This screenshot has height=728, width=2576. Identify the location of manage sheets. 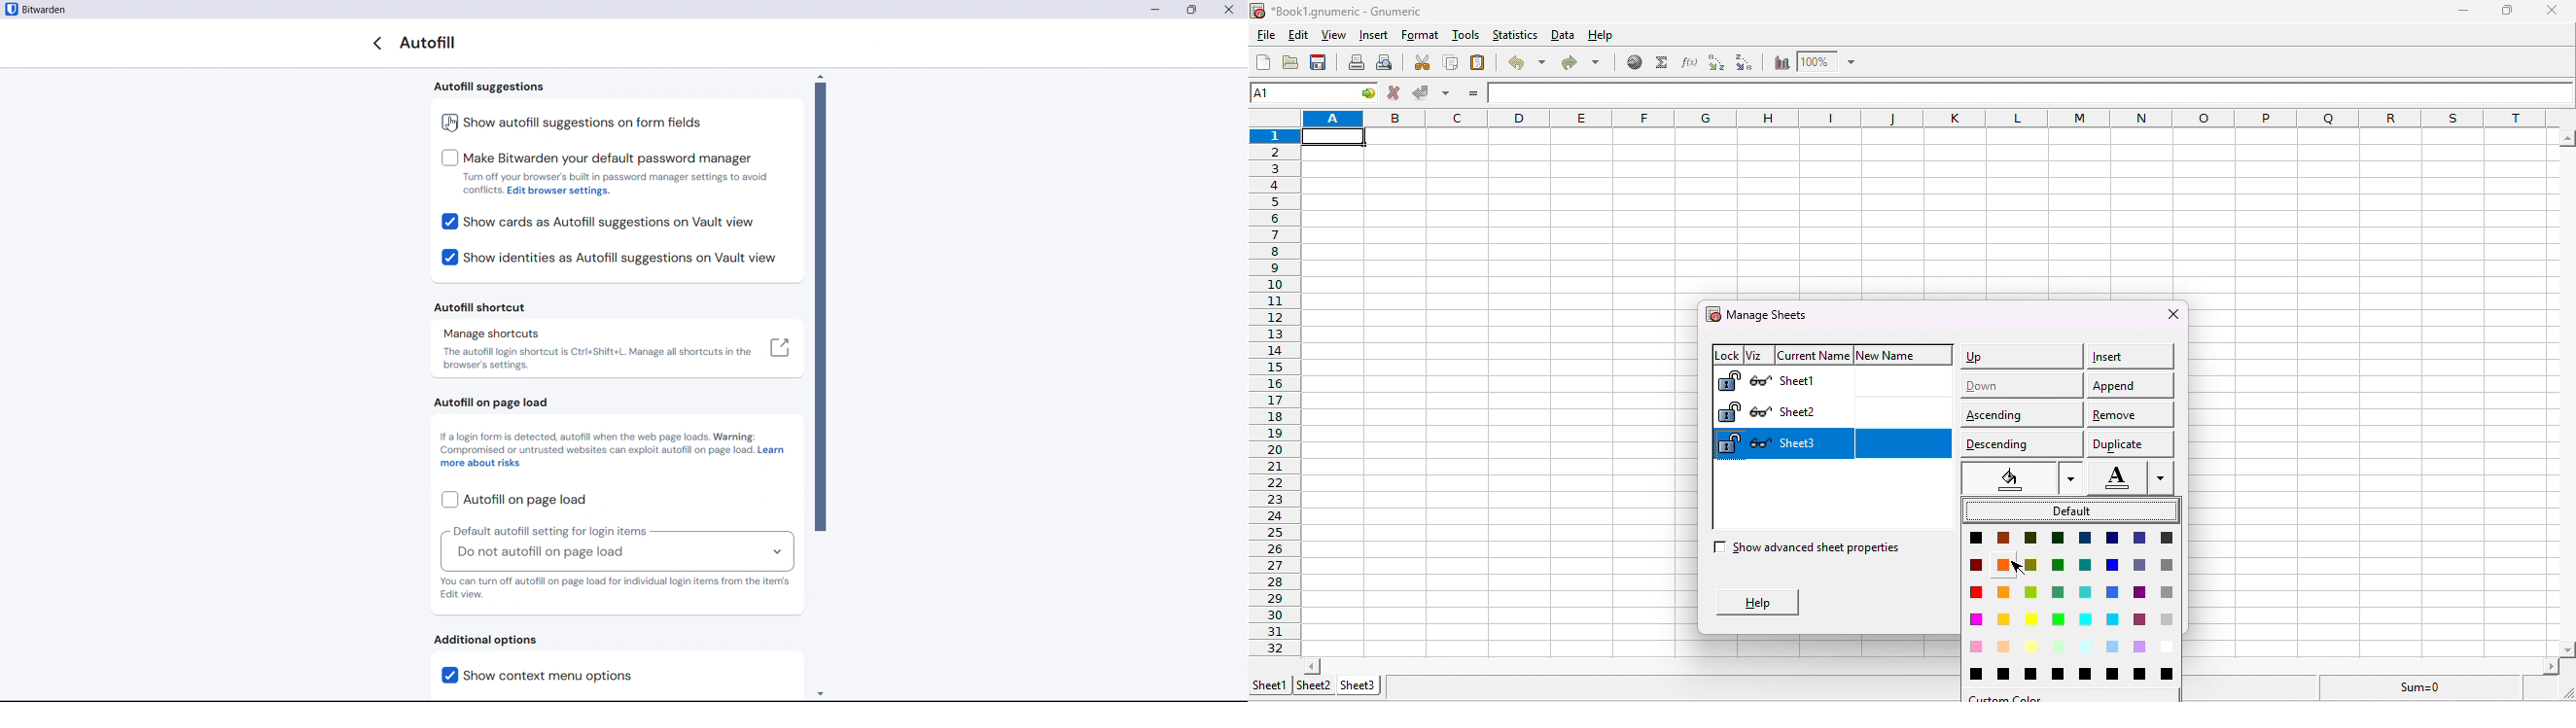
(1765, 314).